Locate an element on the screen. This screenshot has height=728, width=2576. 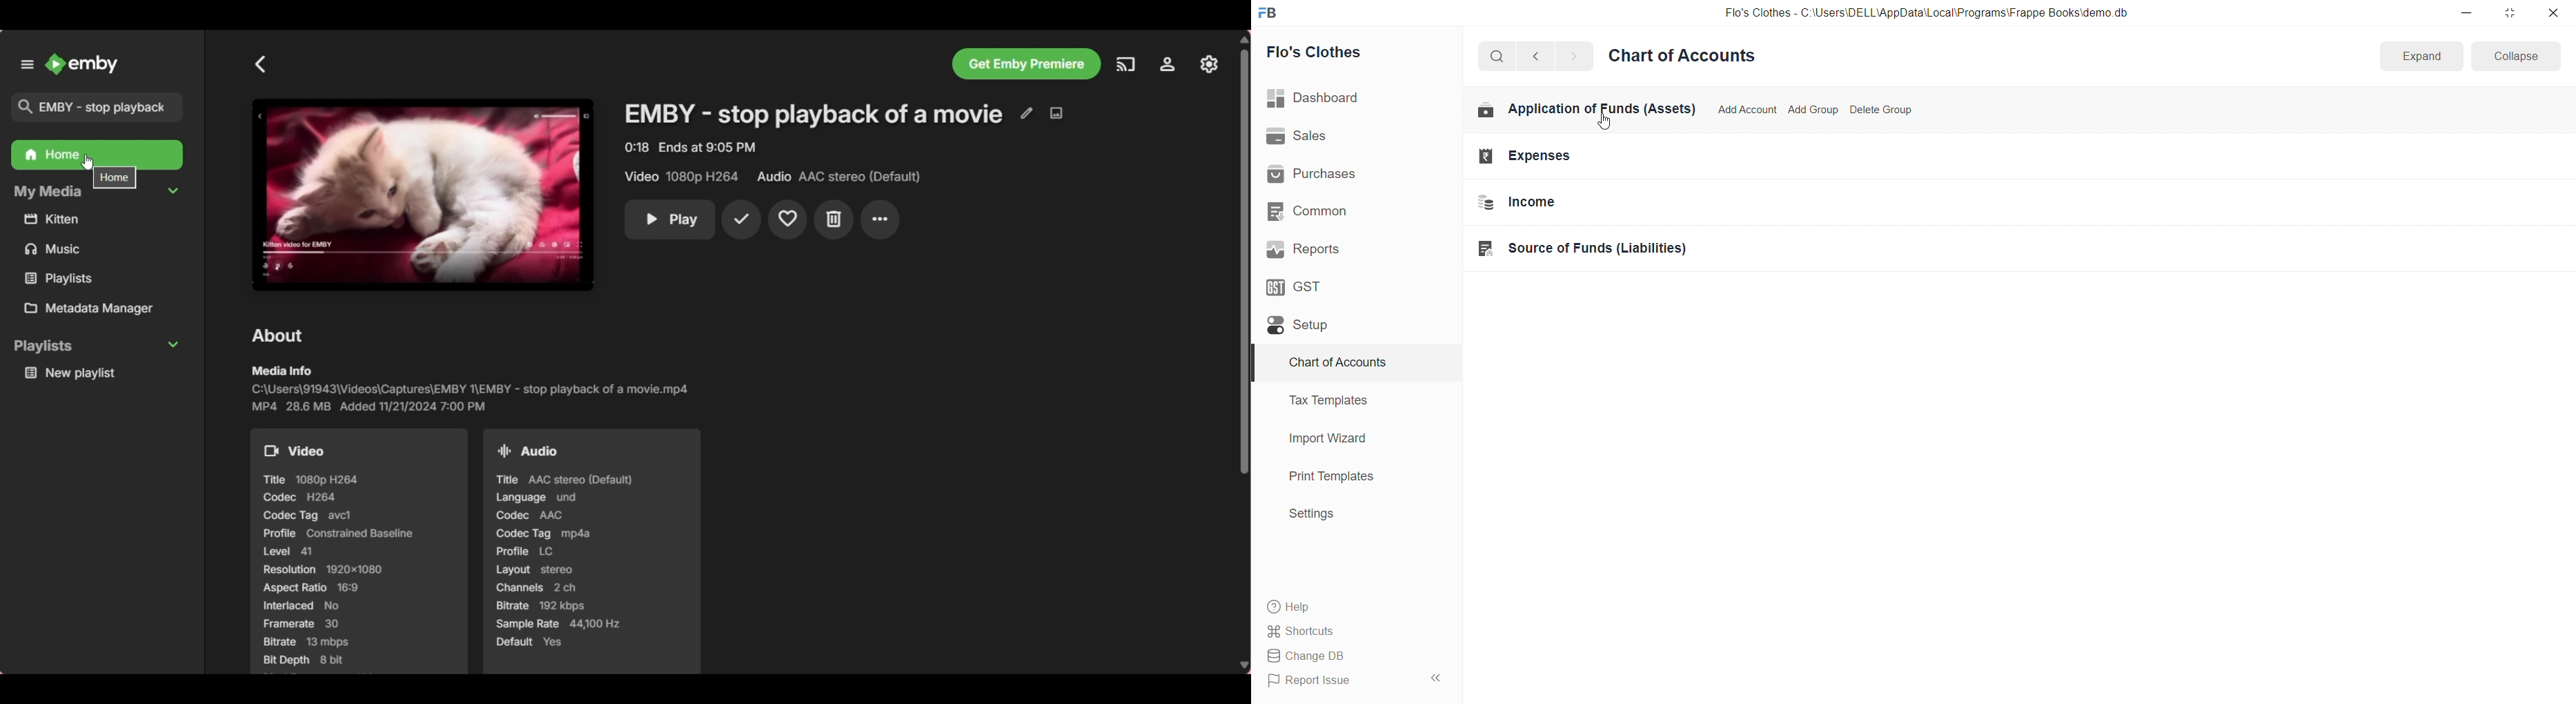
search is located at coordinates (1500, 55).